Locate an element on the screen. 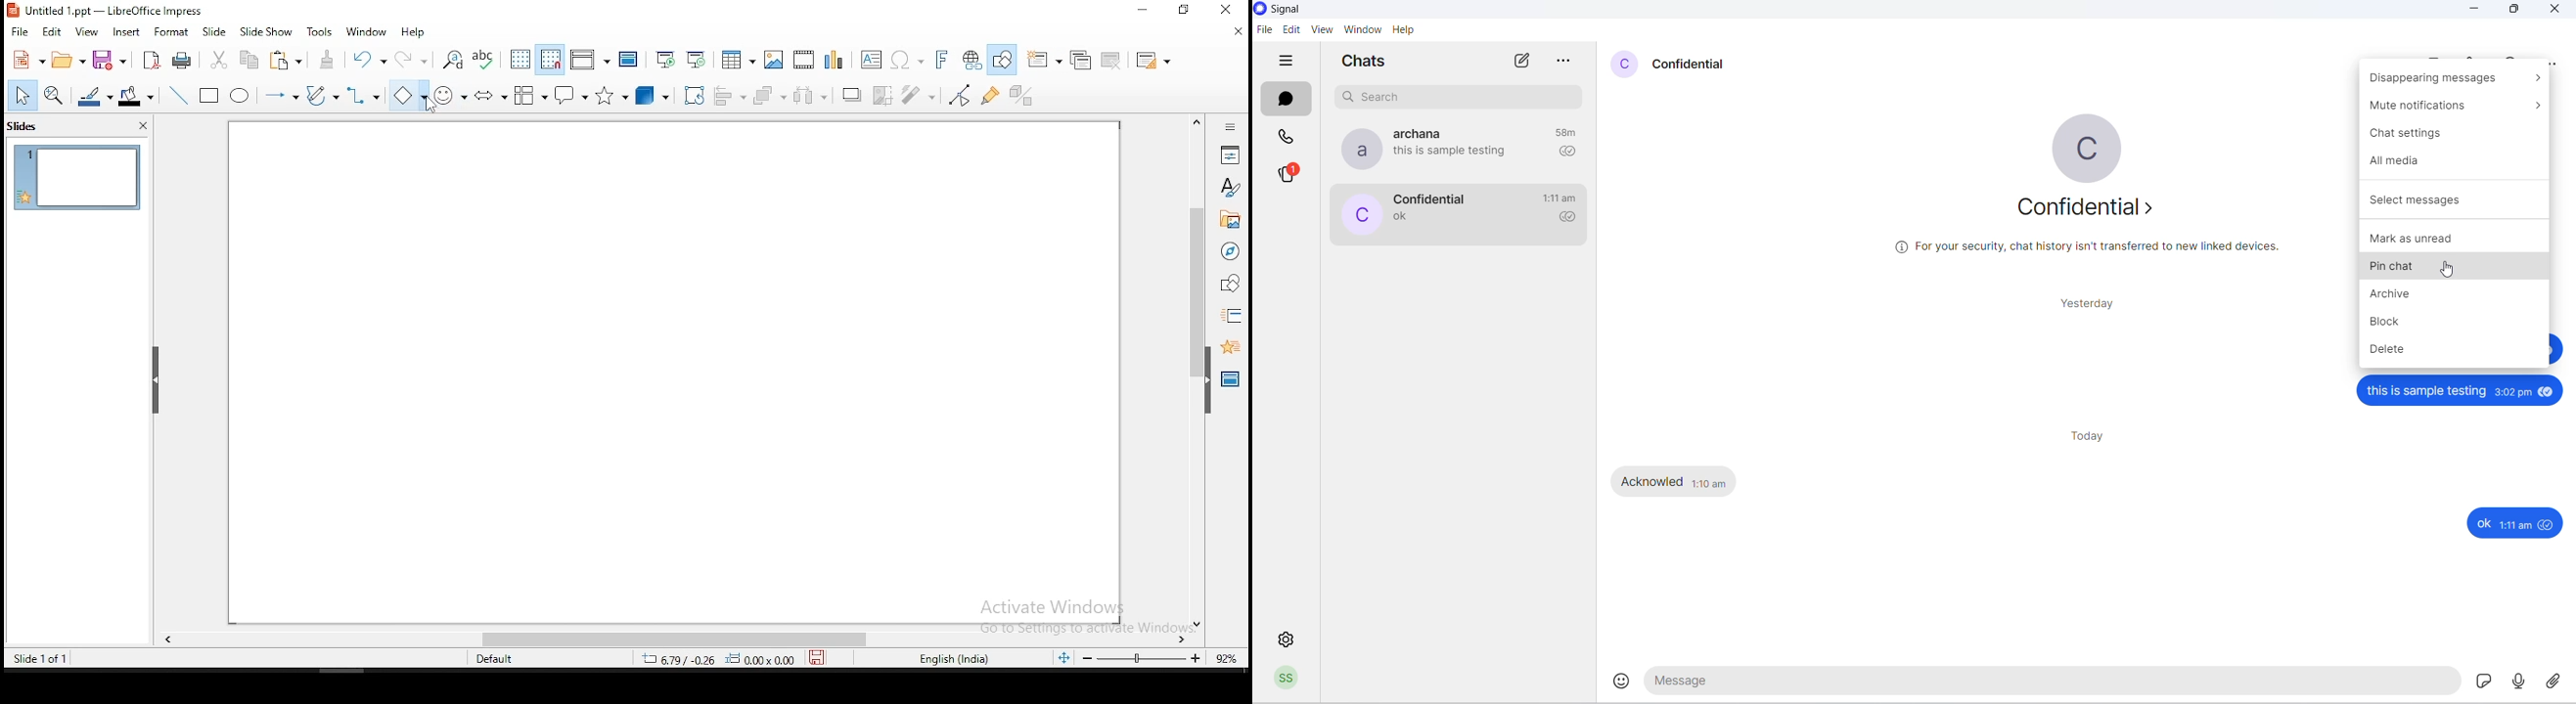 This screenshot has width=2576, height=728. line is located at coordinates (181, 94).